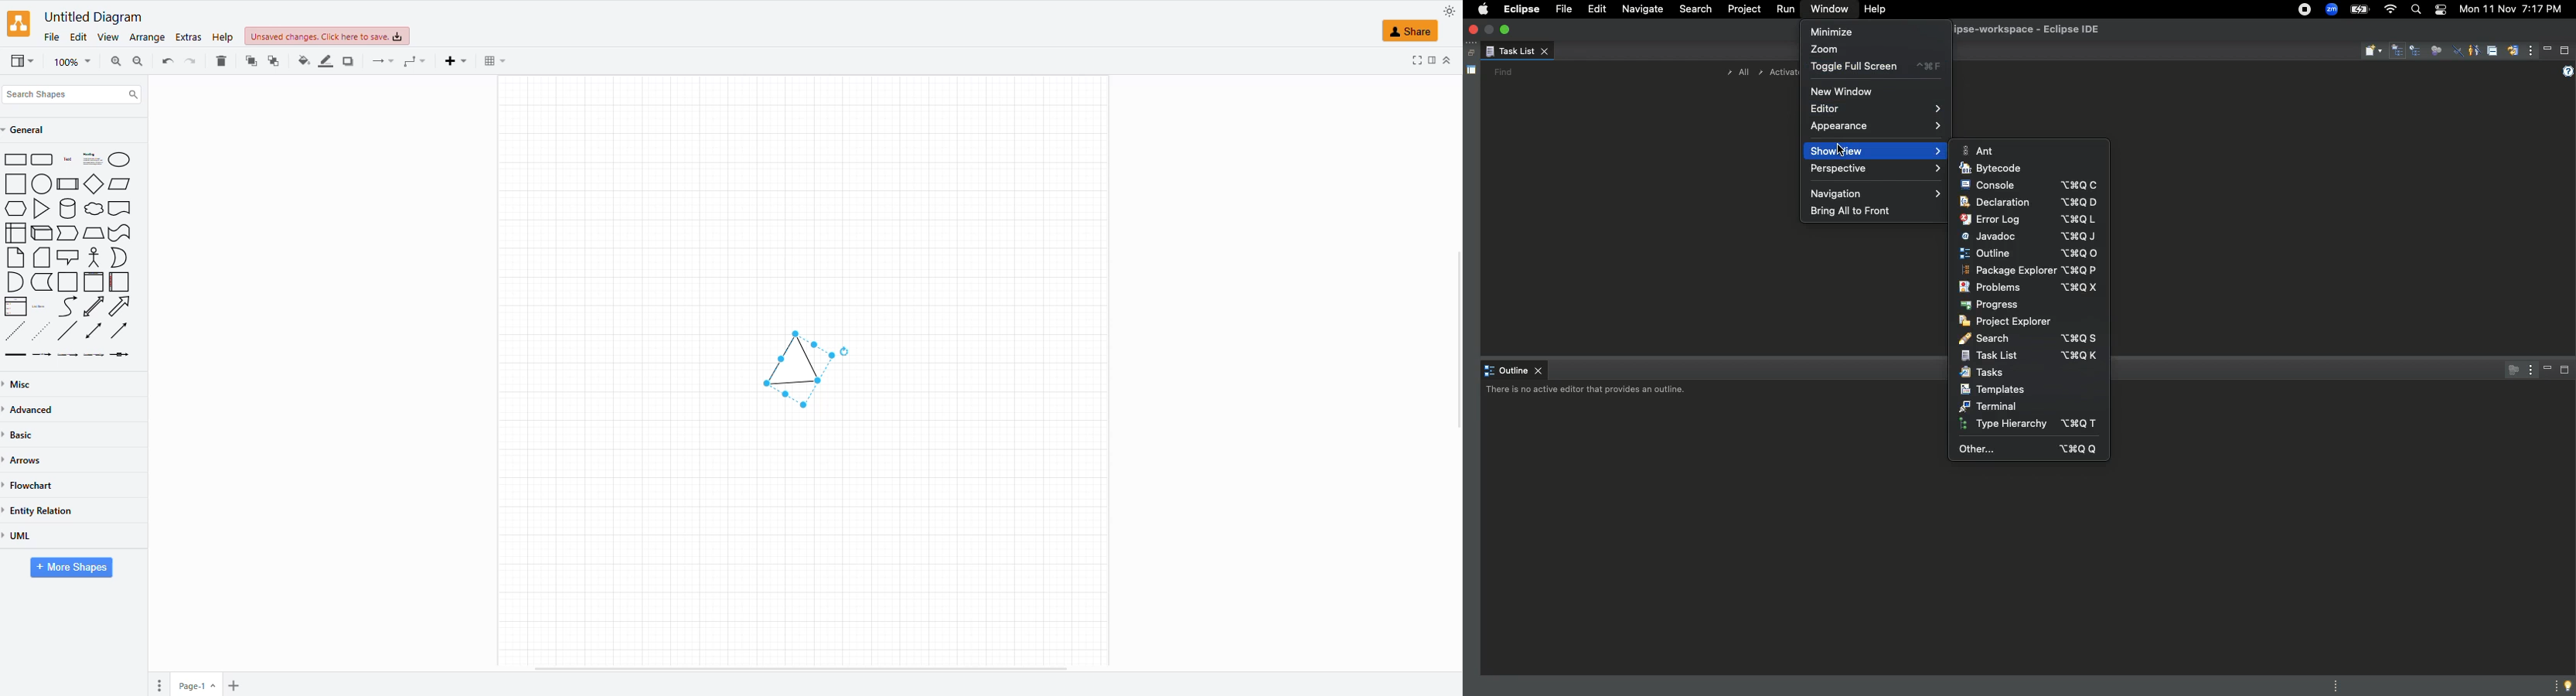 The image size is (2576, 700). I want to click on Bring all to front, so click(1853, 211).